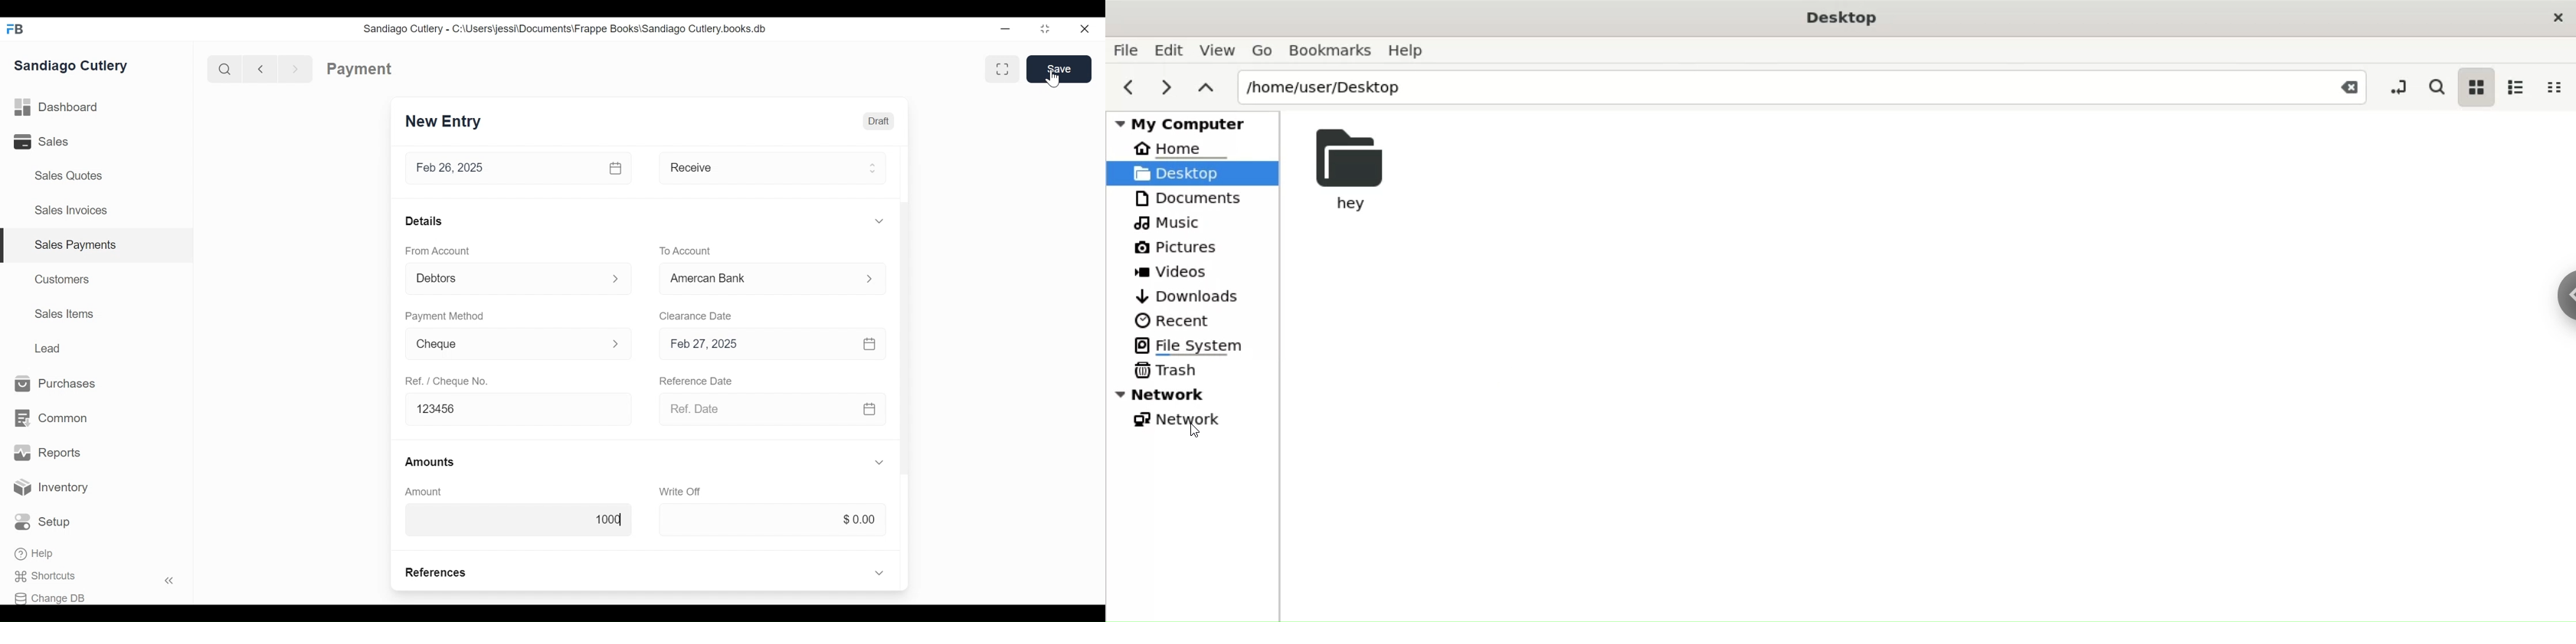 The height and width of the screenshot is (644, 2576). Describe the element at coordinates (73, 65) in the screenshot. I see `Sandiago Cutlery` at that location.